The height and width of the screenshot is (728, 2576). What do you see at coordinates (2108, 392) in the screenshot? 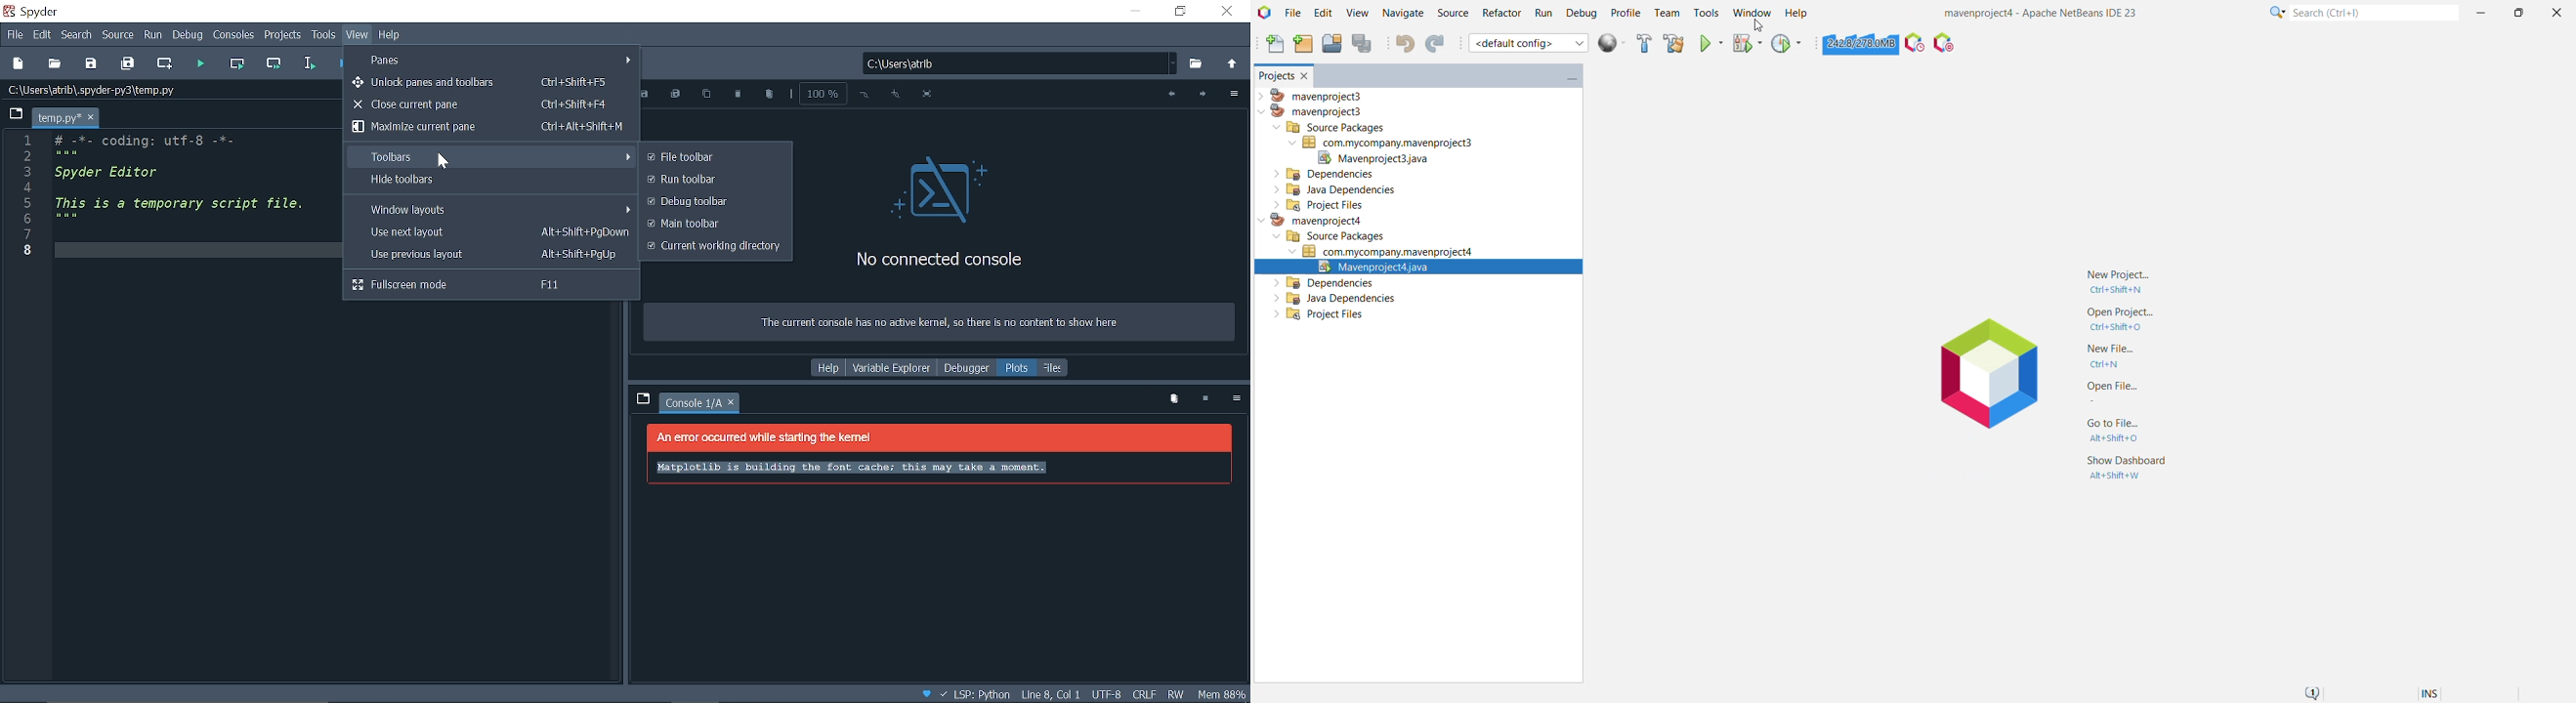
I see `Open File` at bounding box center [2108, 392].